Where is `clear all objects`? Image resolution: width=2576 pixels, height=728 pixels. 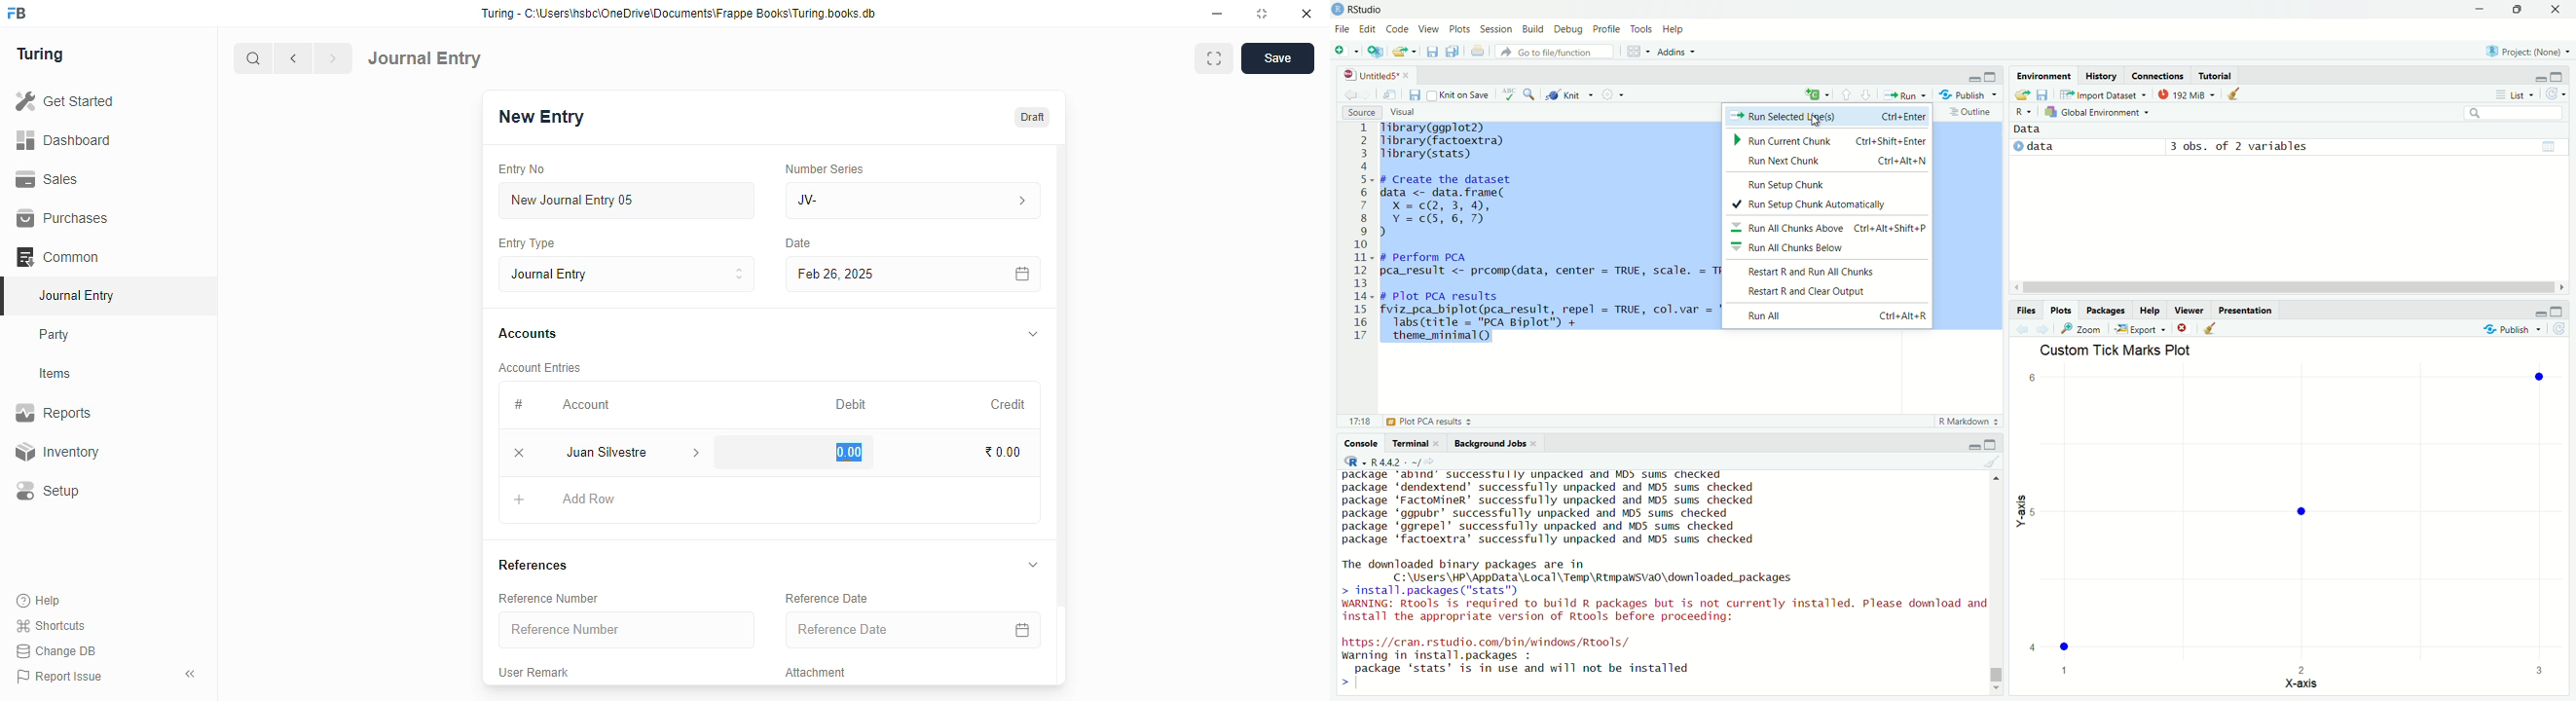
clear all objects is located at coordinates (2235, 92).